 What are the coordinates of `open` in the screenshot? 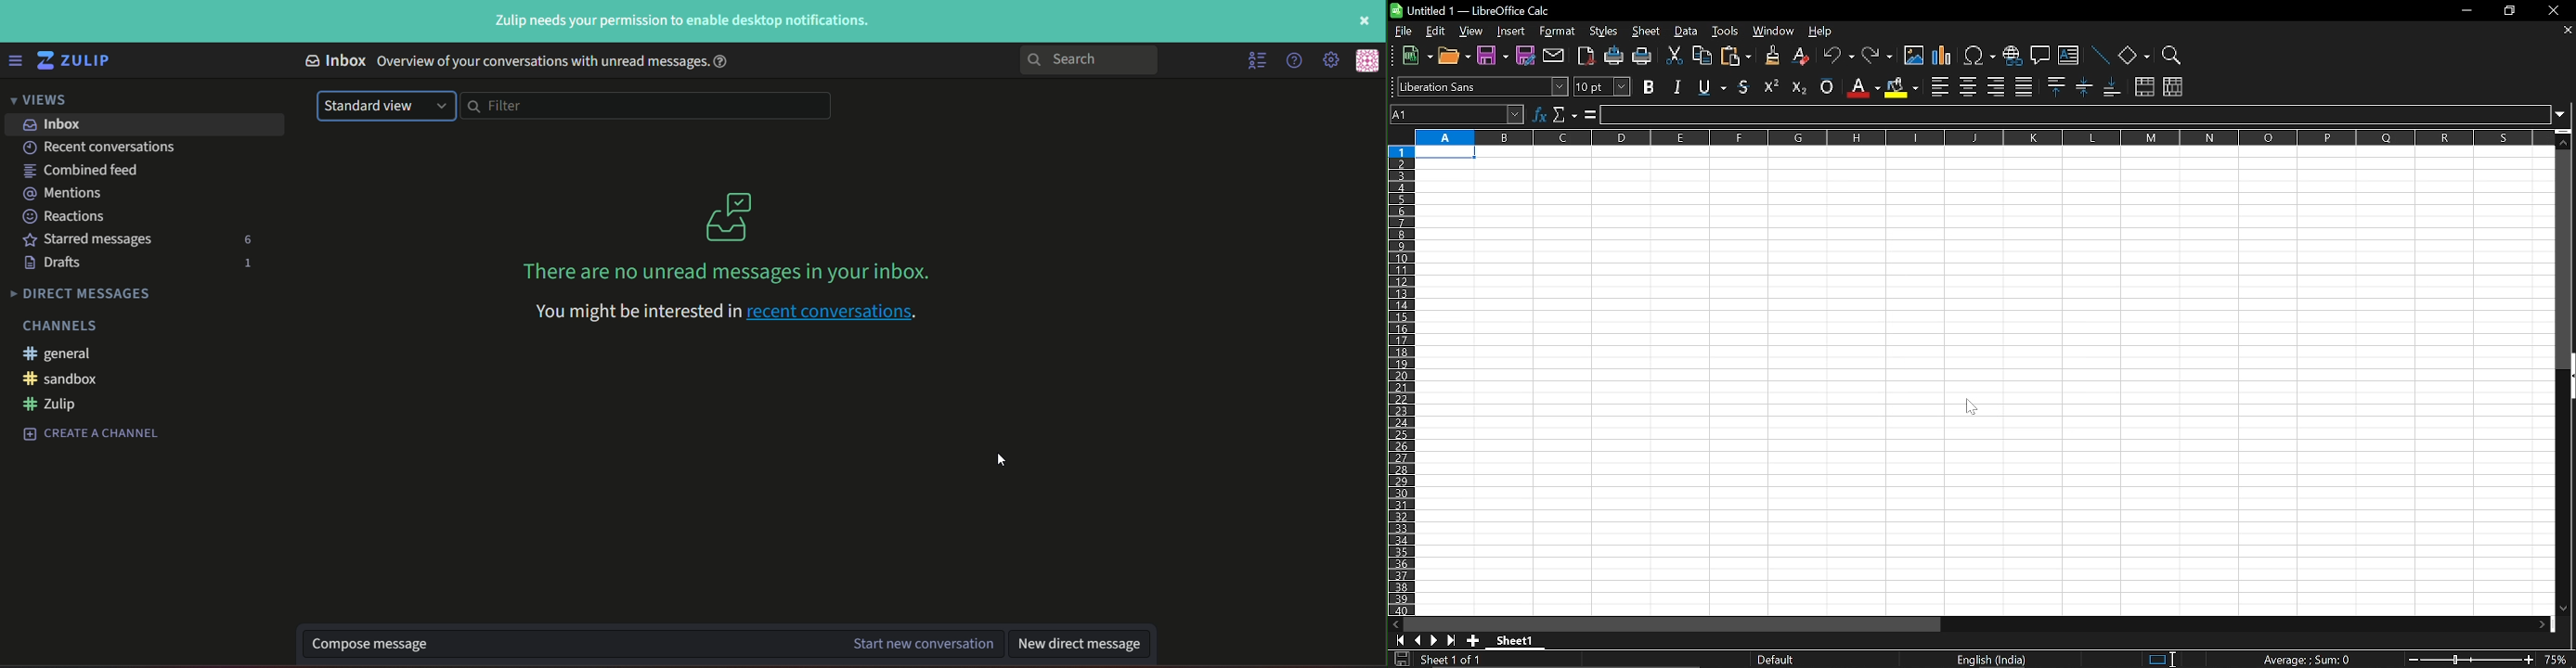 It's located at (1456, 58).